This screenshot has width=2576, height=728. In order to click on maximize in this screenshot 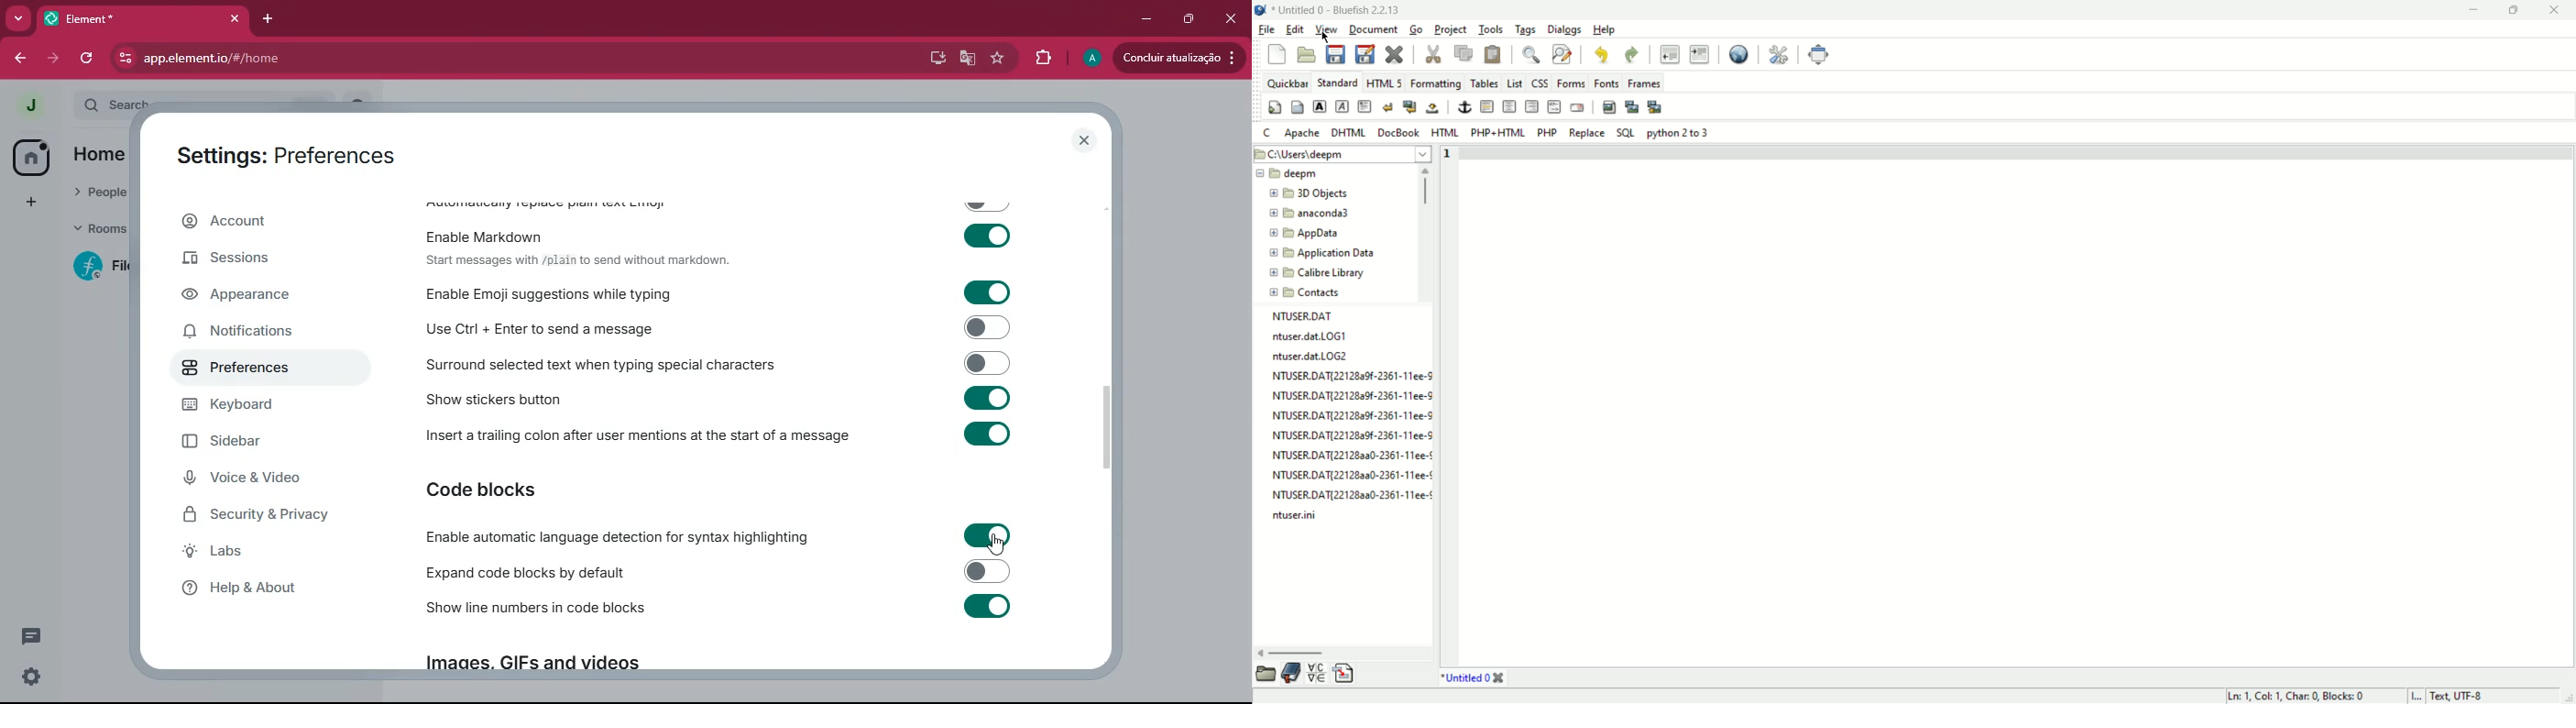, I will do `click(1189, 19)`.